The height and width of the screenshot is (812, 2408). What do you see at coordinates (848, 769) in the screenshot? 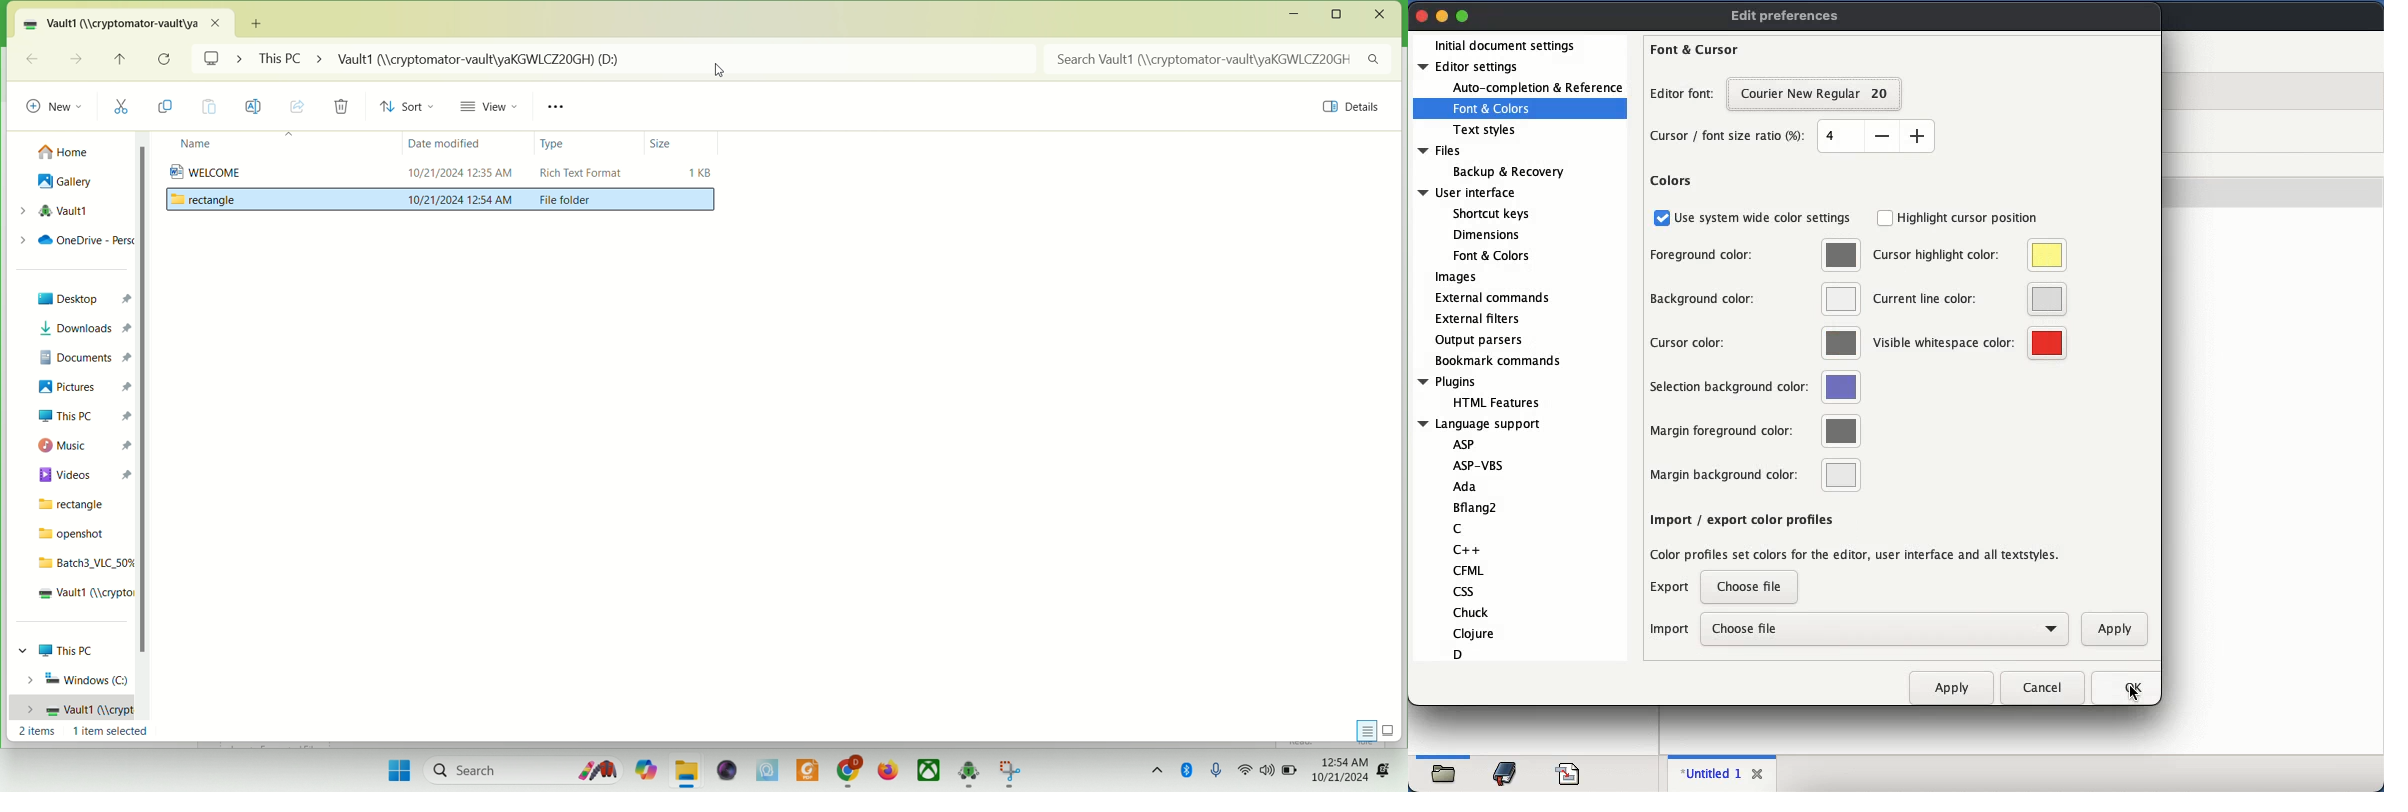
I see `chrome` at bounding box center [848, 769].